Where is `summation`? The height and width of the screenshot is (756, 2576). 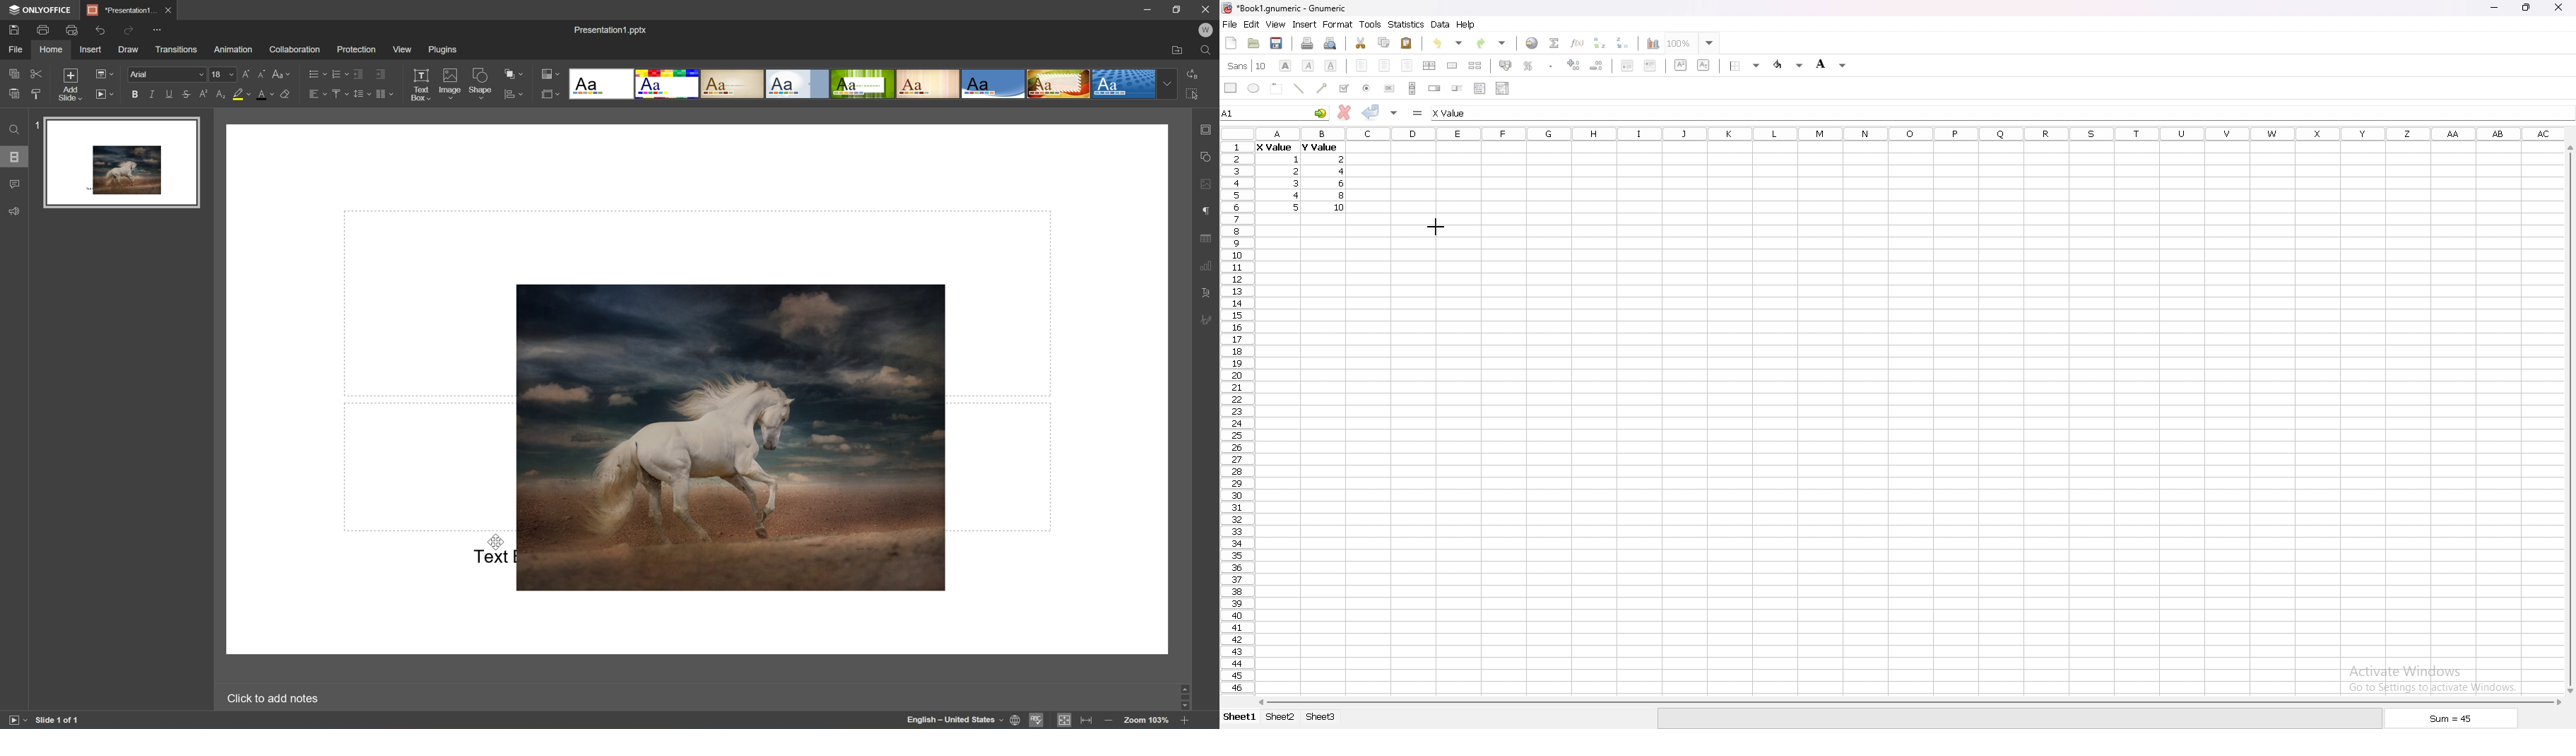 summation is located at coordinates (1554, 42).